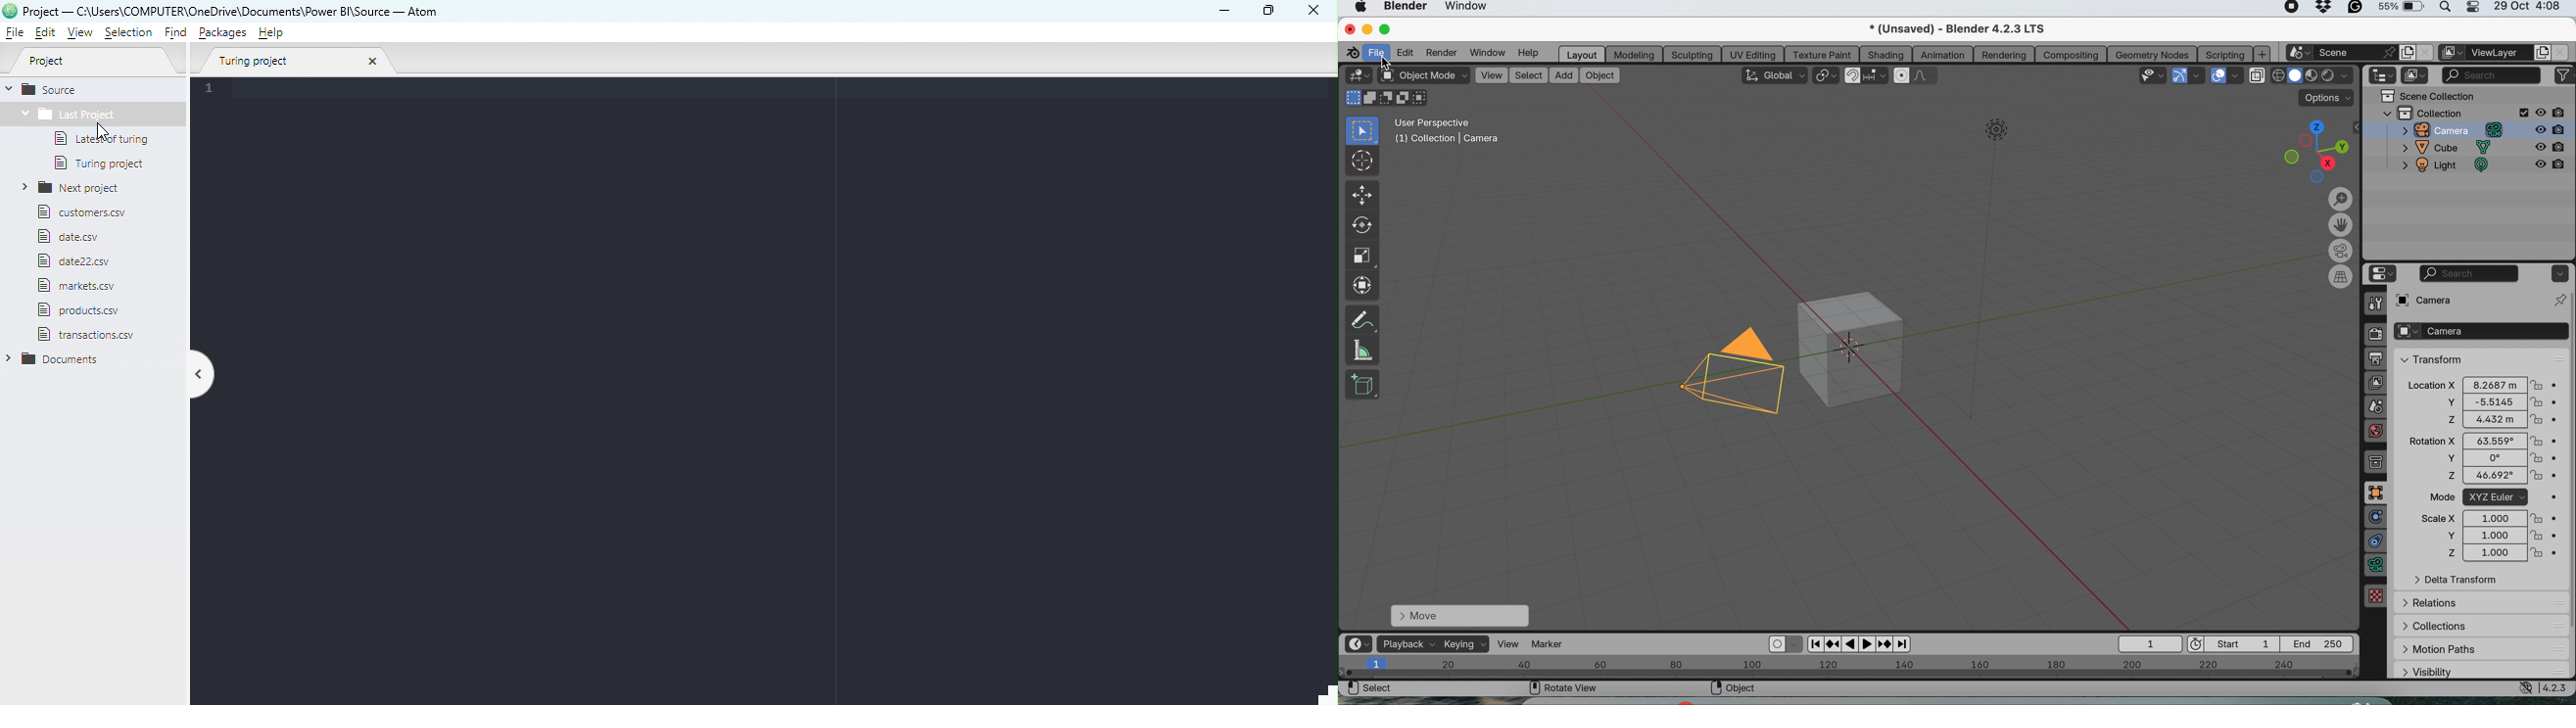  Describe the element at coordinates (1529, 76) in the screenshot. I see `select` at that location.